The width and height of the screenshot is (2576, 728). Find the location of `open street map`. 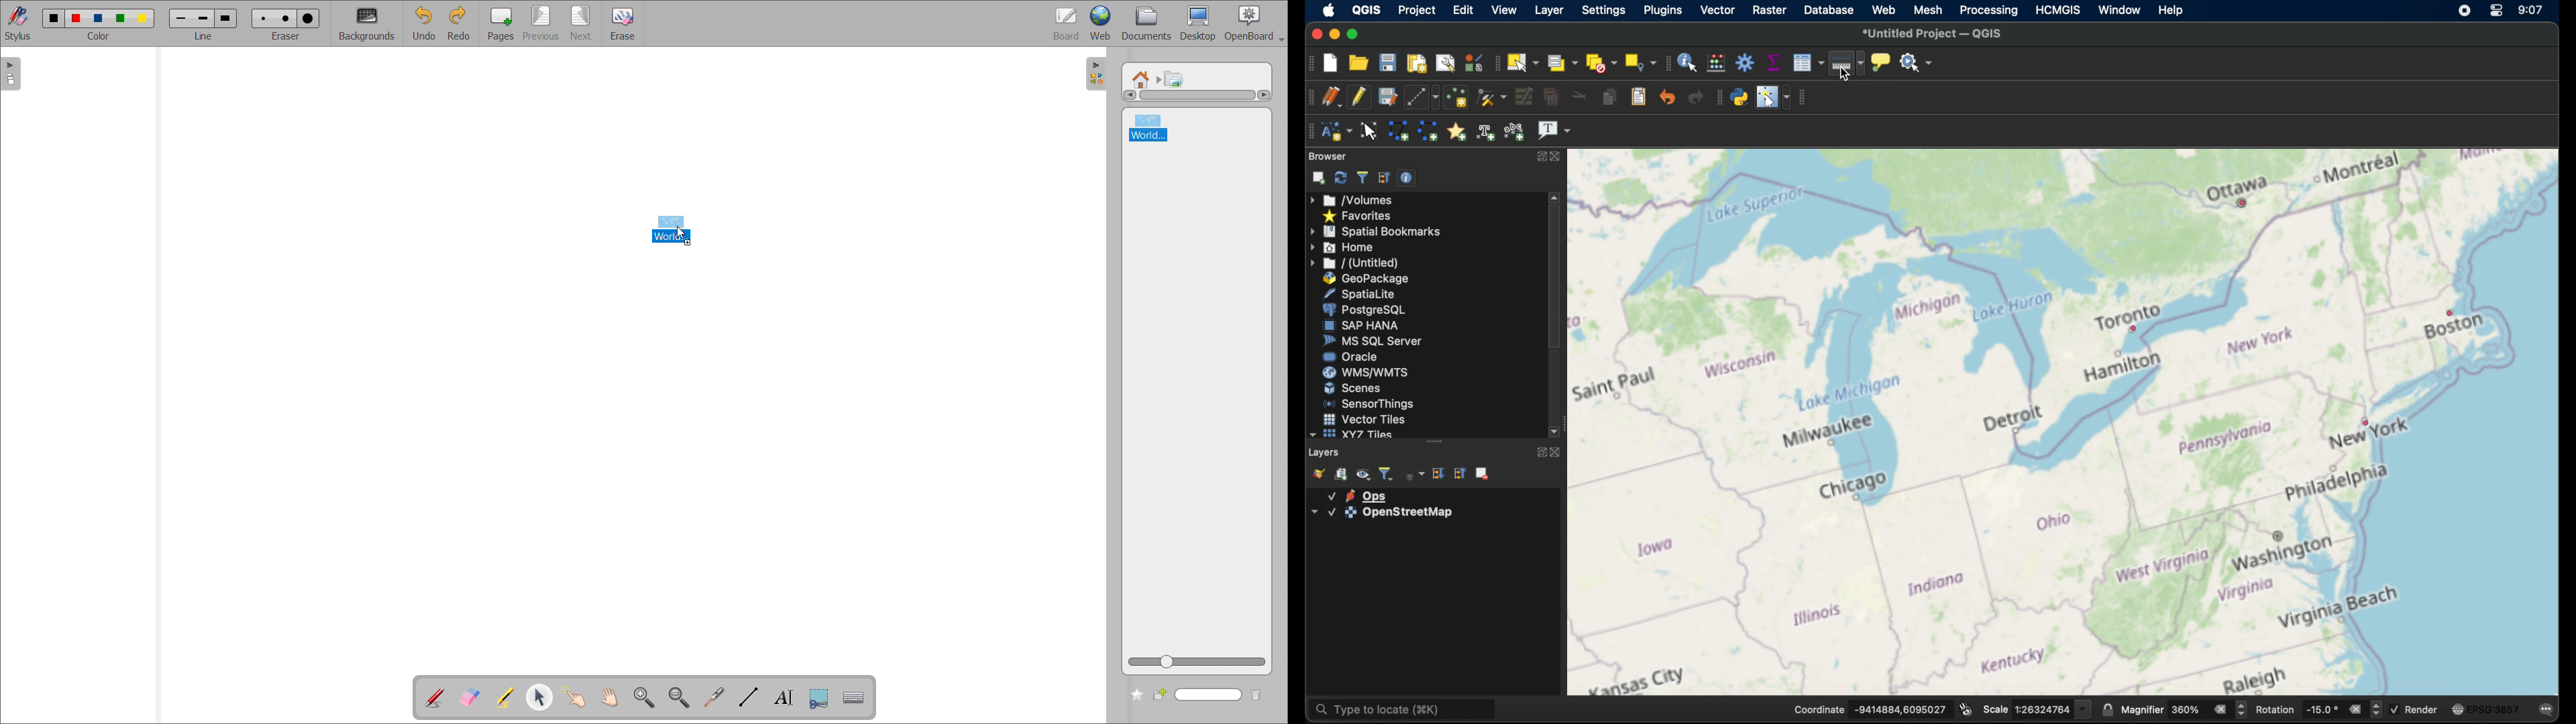

open street map is located at coordinates (2499, 259).